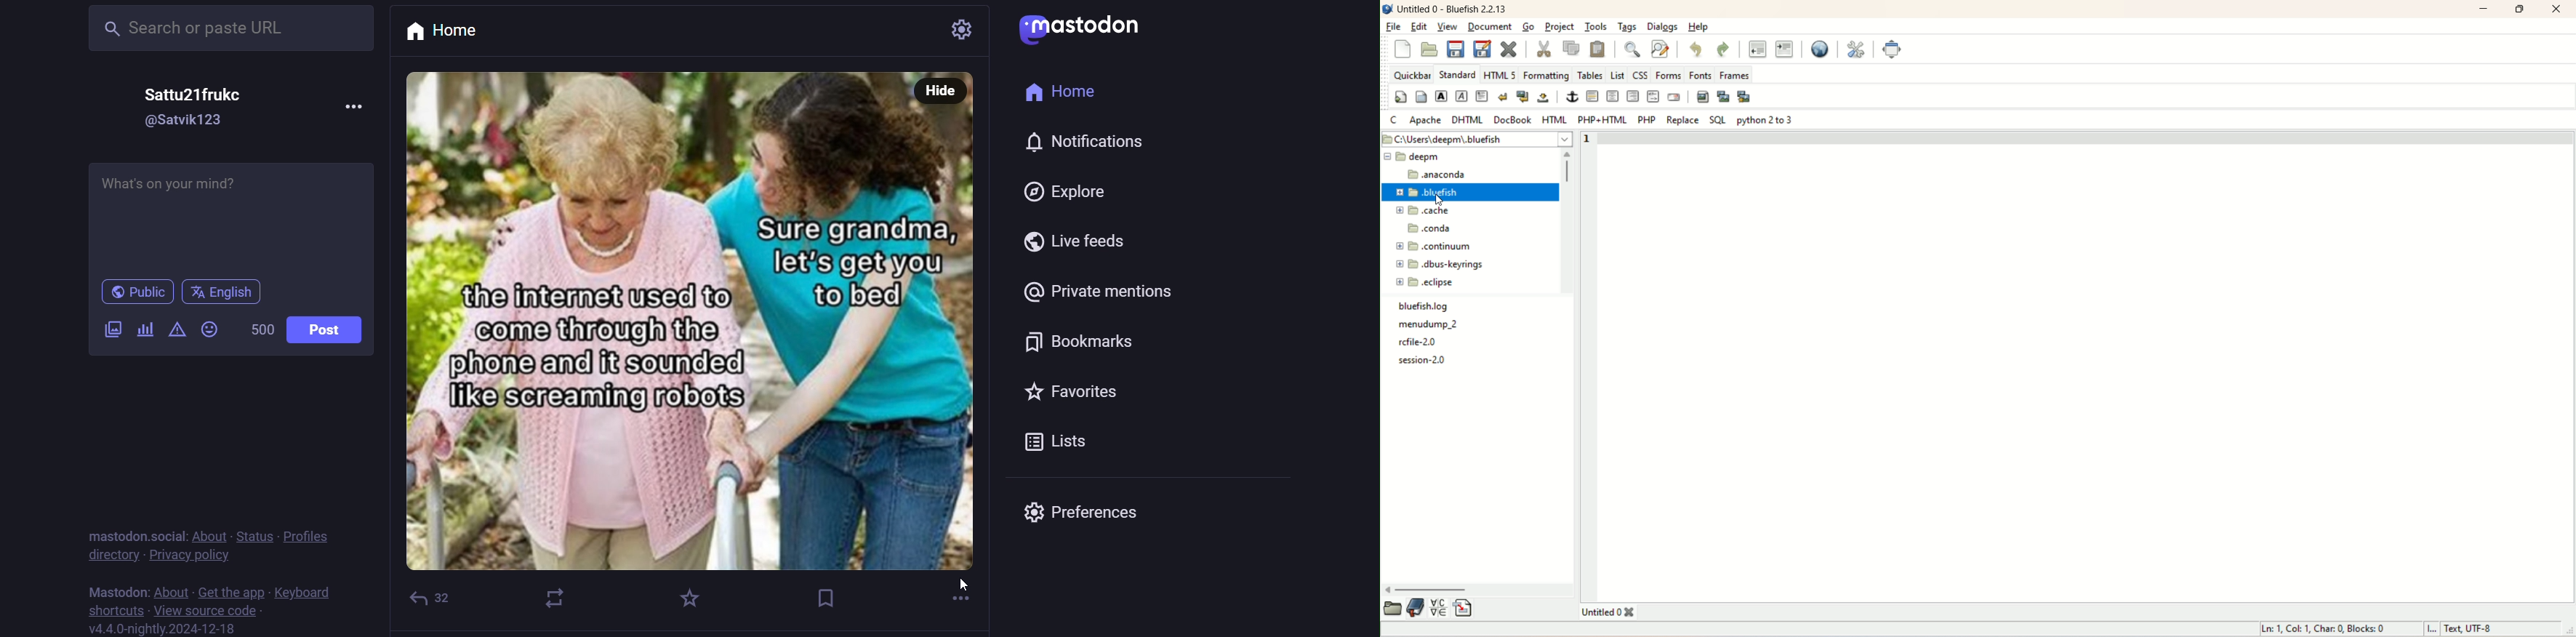 The width and height of the screenshot is (2576, 644). Describe the element at coordinates (120, 591) in the screenshot. I see `mastodon` at that location.